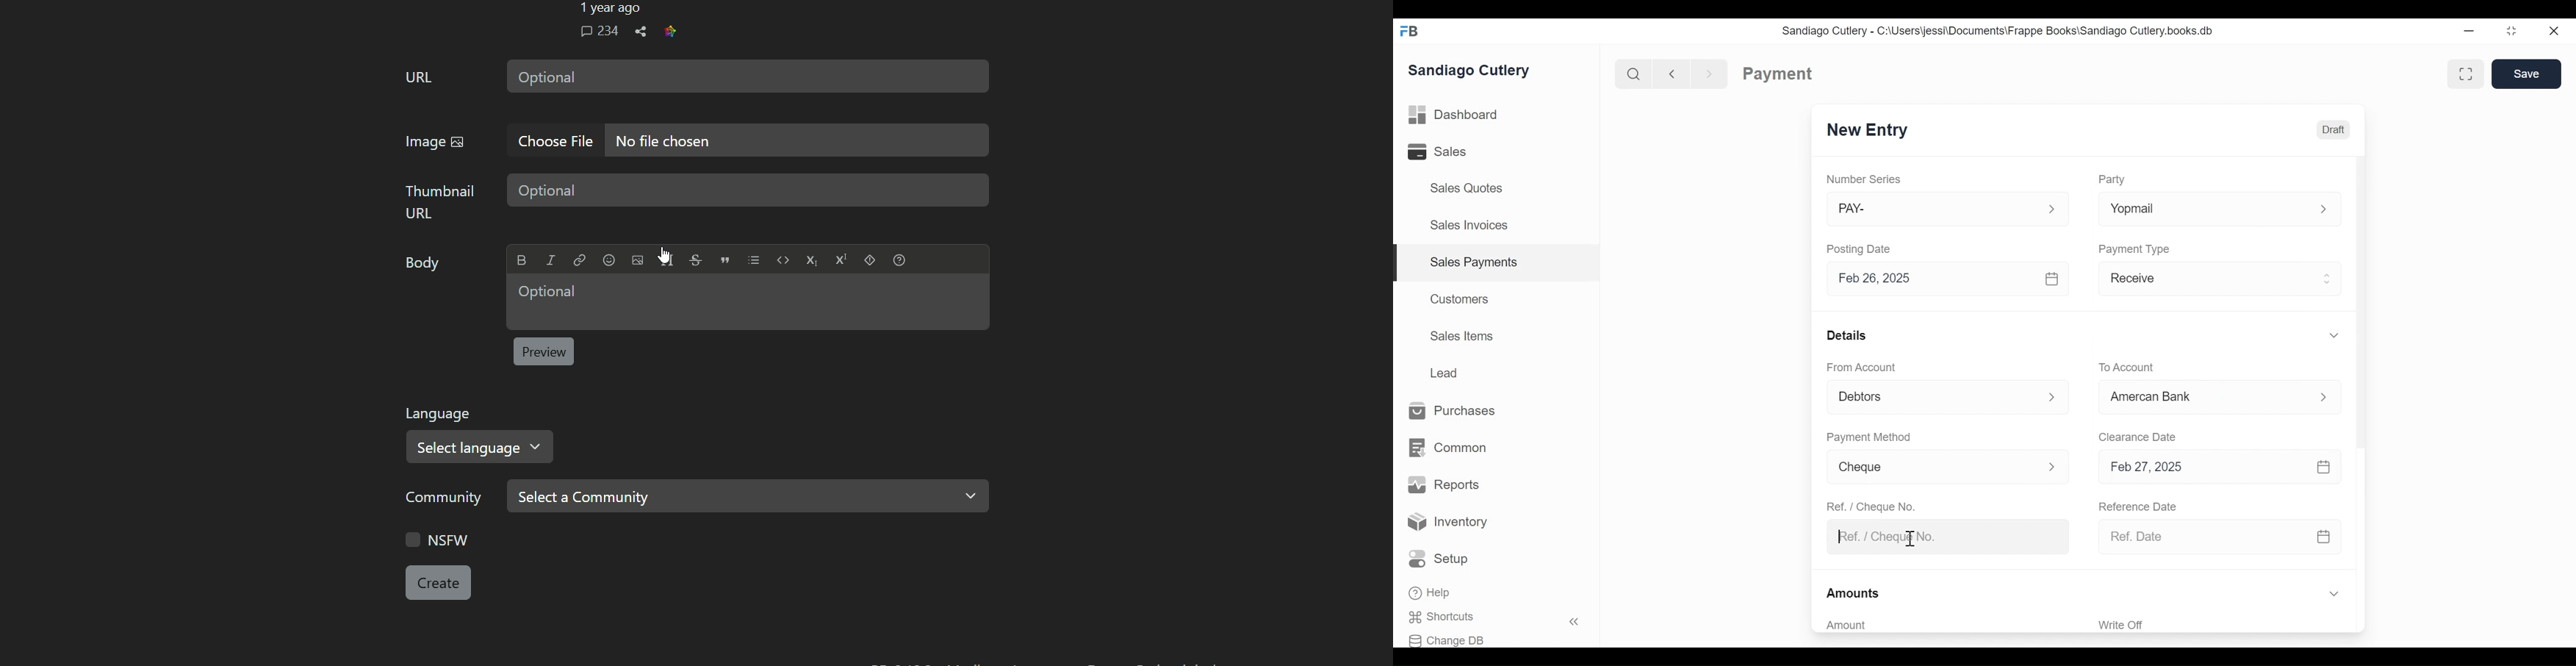  What do you see at coordinates (1498, 263) in the screenshot?
I see `| Sales Payments` at bounding box center [1498, 263].